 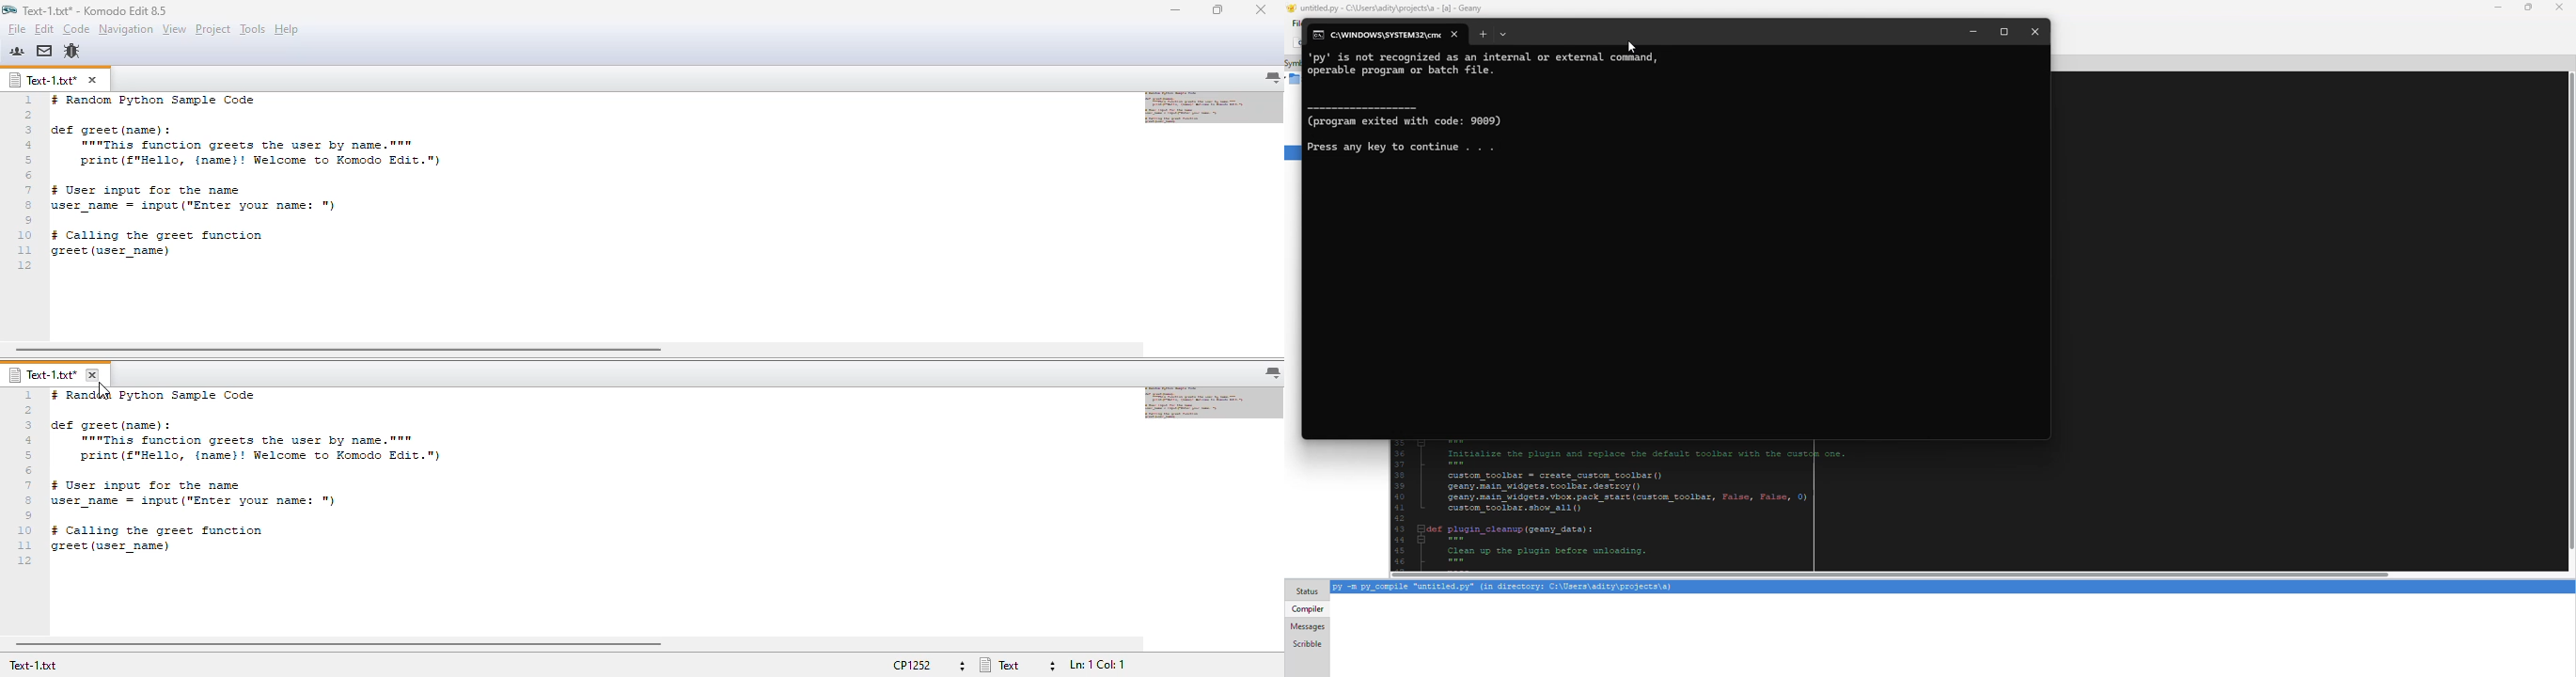 What do you see at coordinates (1309, 626) in the screenshot?
I see `messages` at bounding box center [1309, 626].